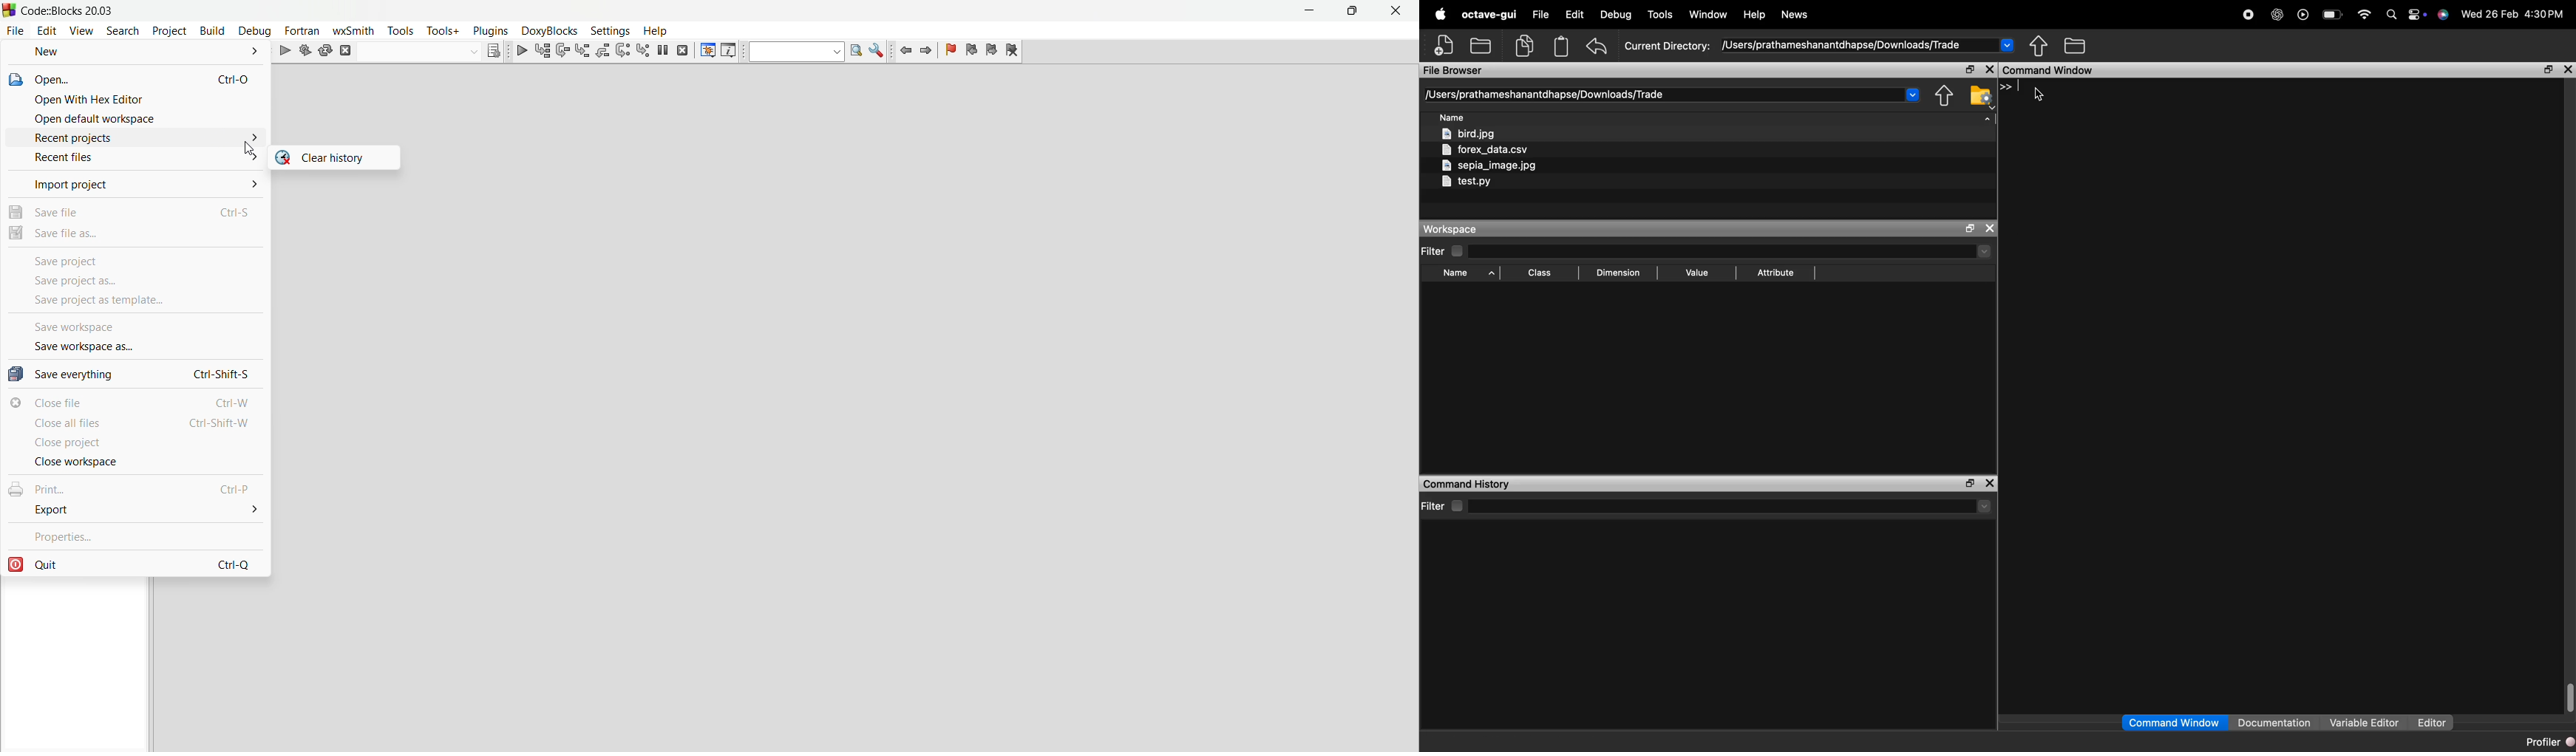 This screenshot has height=756, width=2576. What do you see at coordinates (401, 30) in the screenshot?
I see `tools` at bounding box center [401, 30].